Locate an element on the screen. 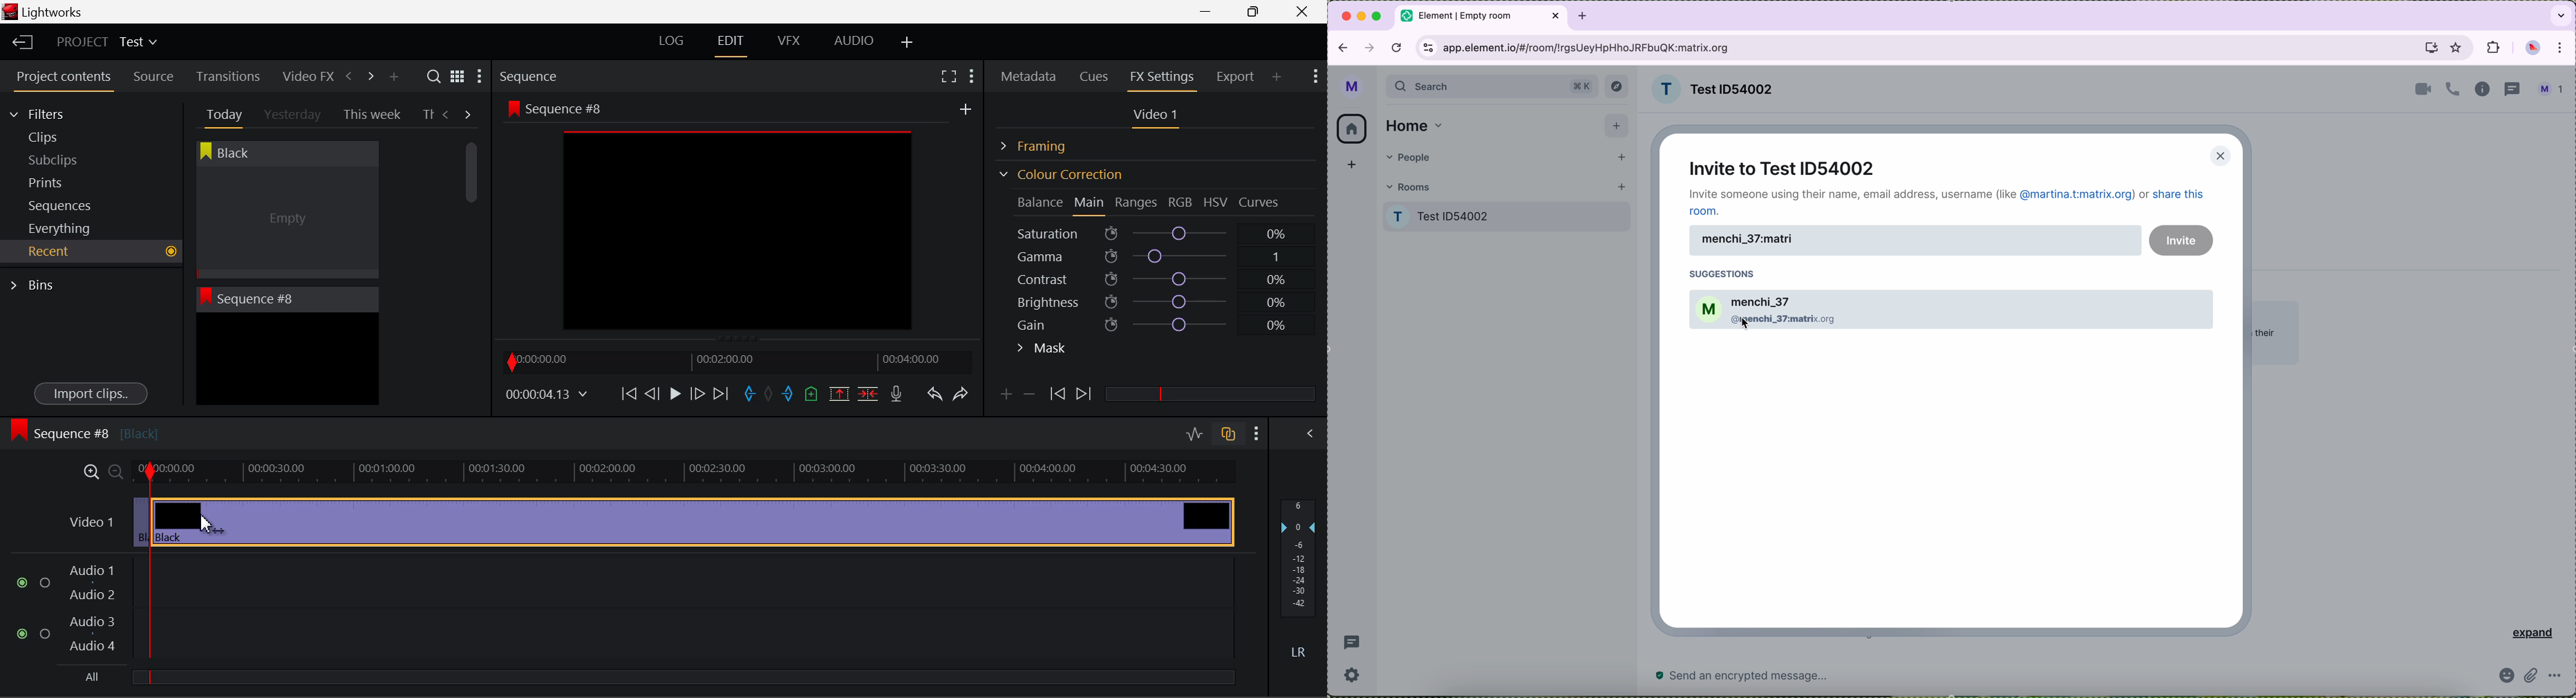  add is located at coordinates (1351, 166).